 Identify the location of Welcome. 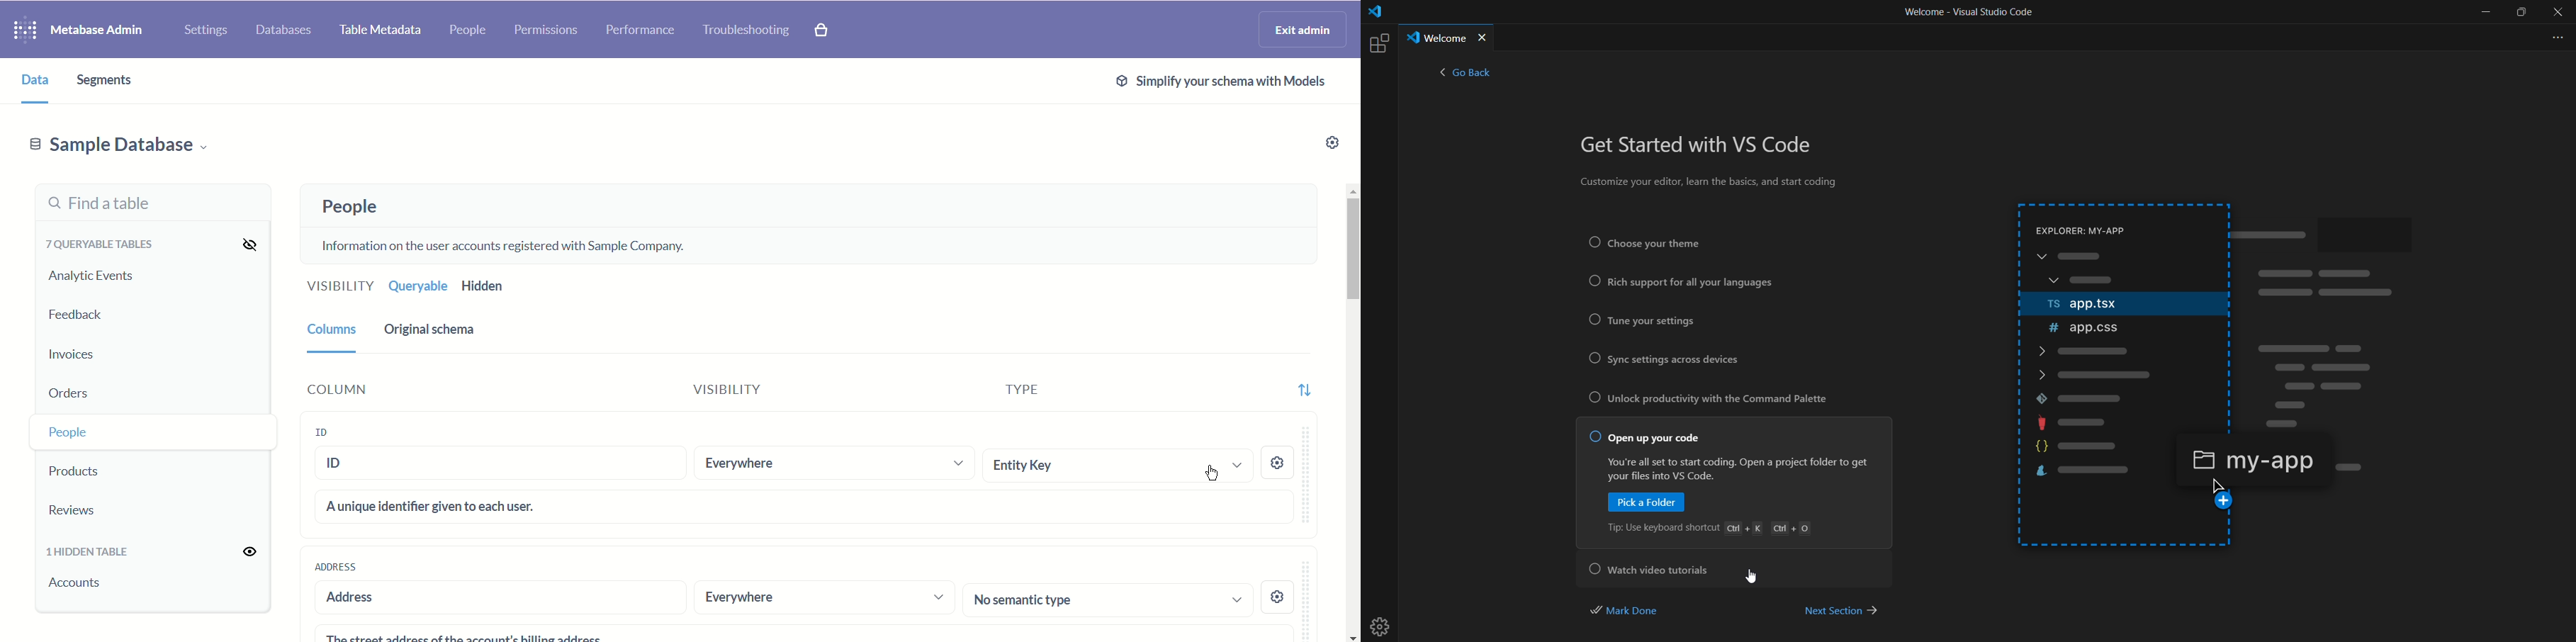
(1435, 37).